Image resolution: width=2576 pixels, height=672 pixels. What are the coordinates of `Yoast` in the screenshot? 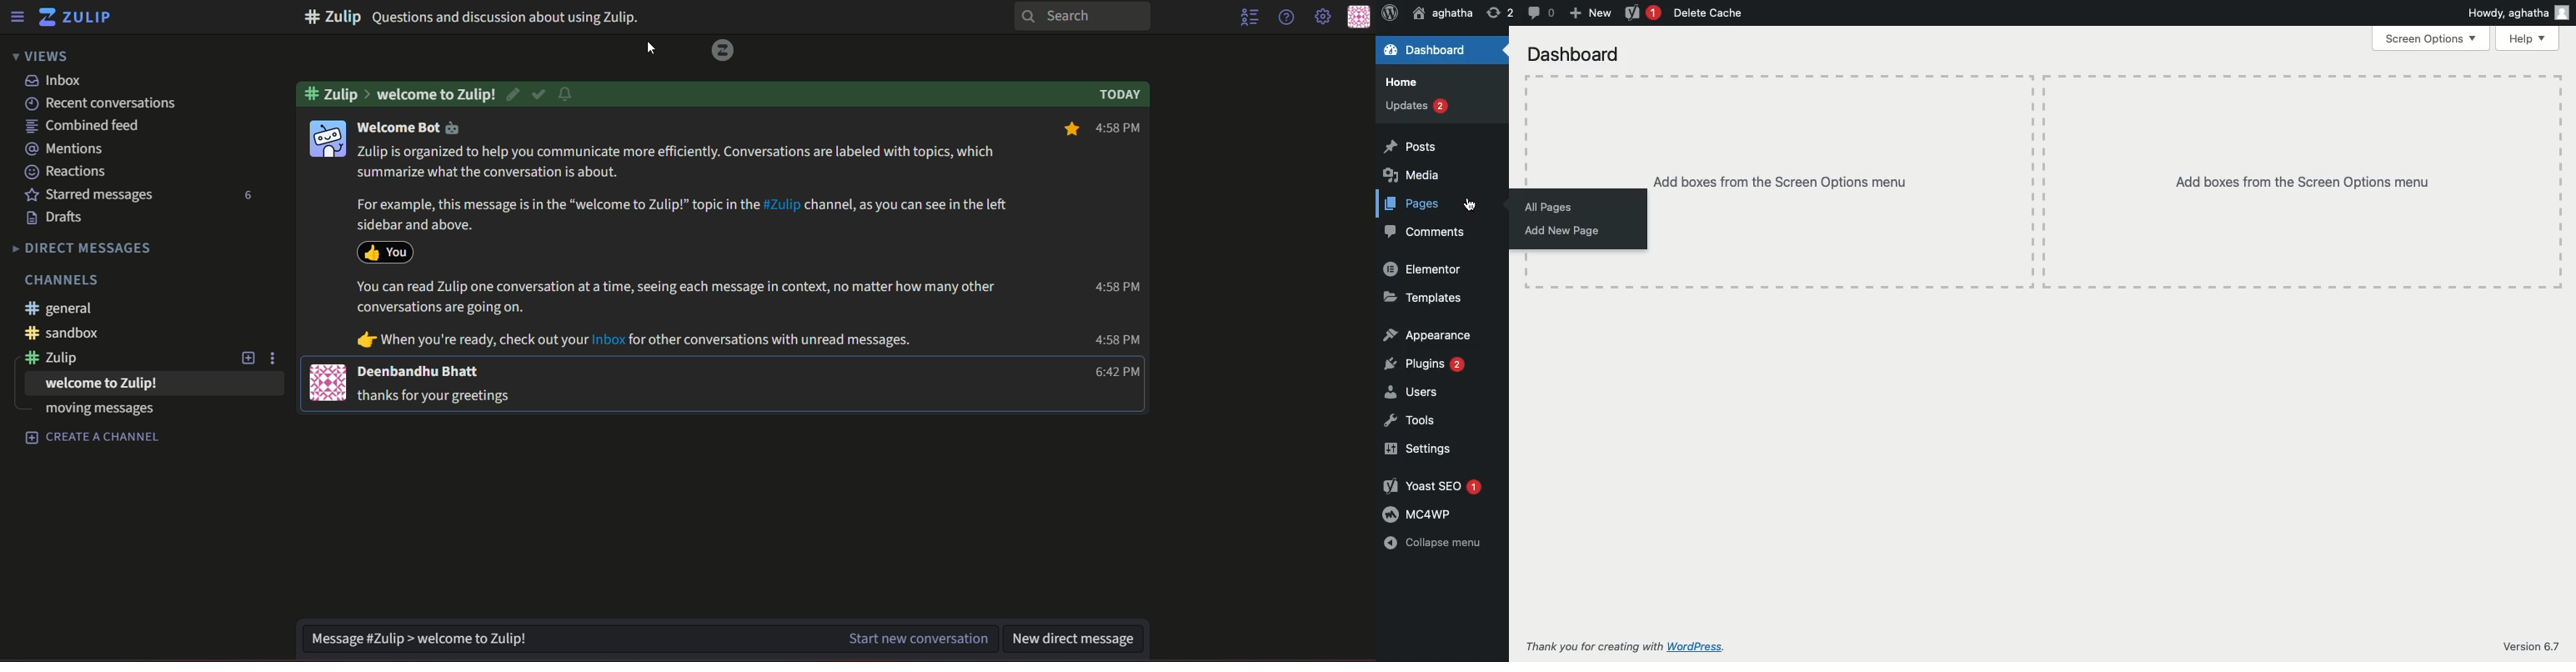 It's located at (1431, 486).